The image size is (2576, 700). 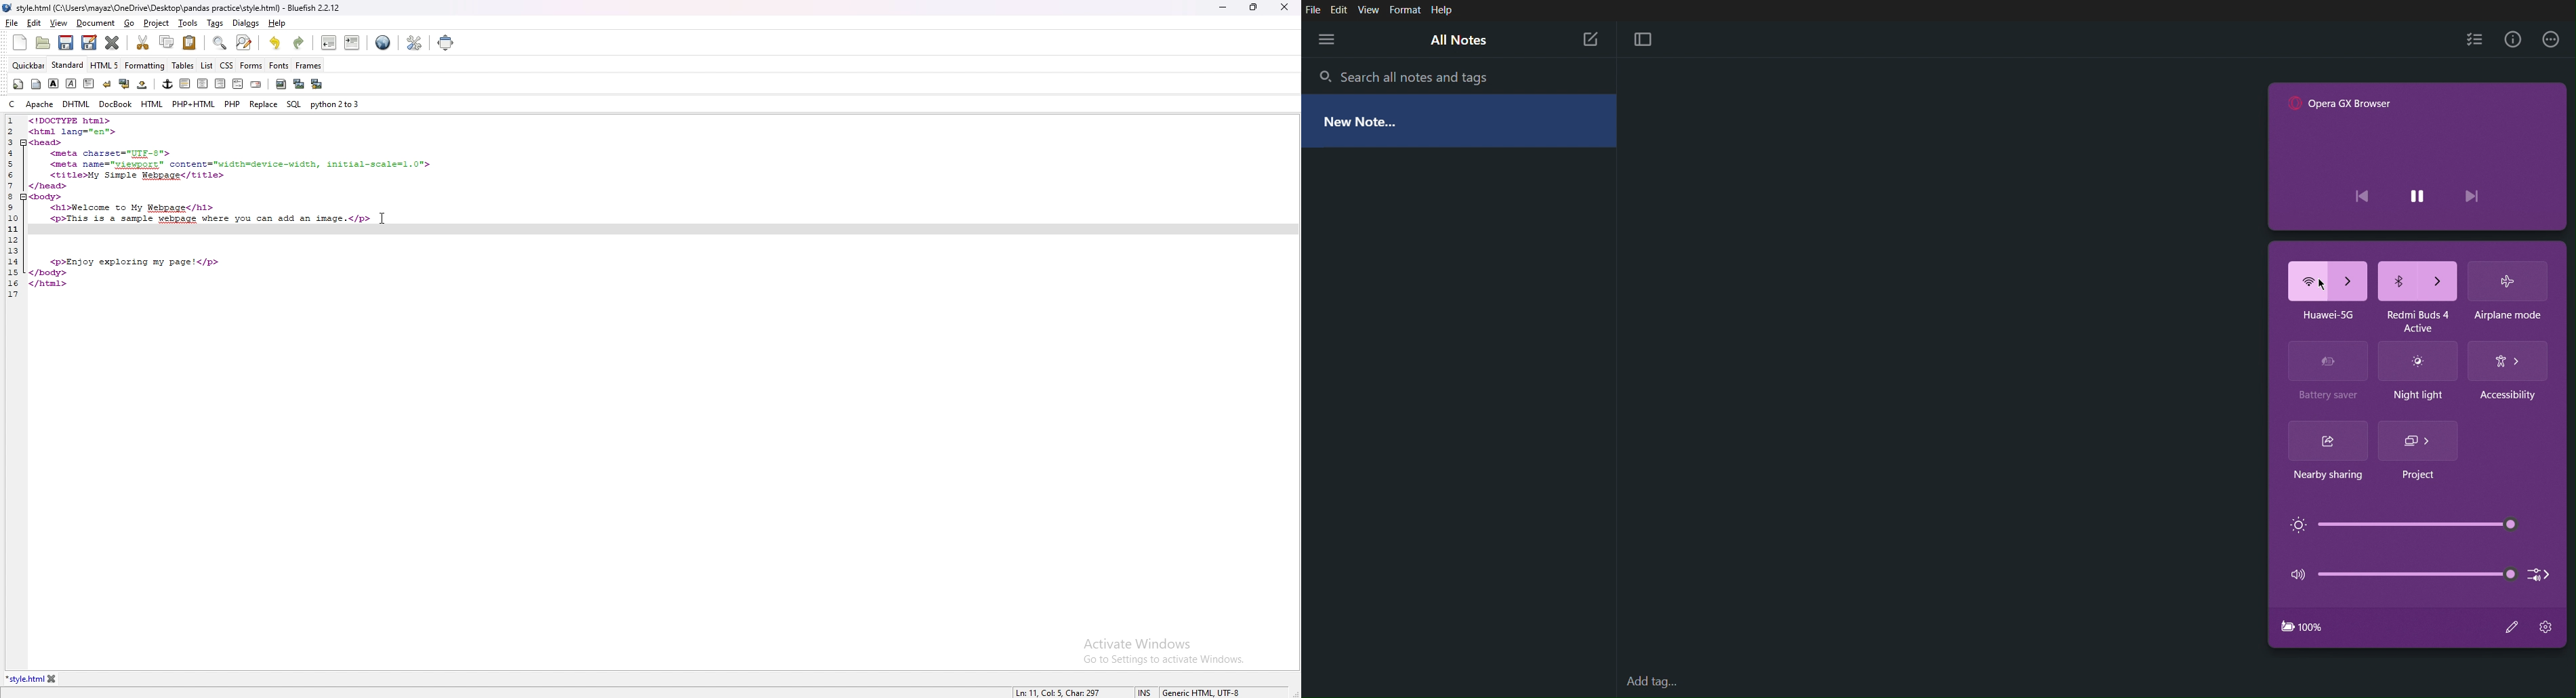 I want to click on Checklist, so click(x=2474, y=39).